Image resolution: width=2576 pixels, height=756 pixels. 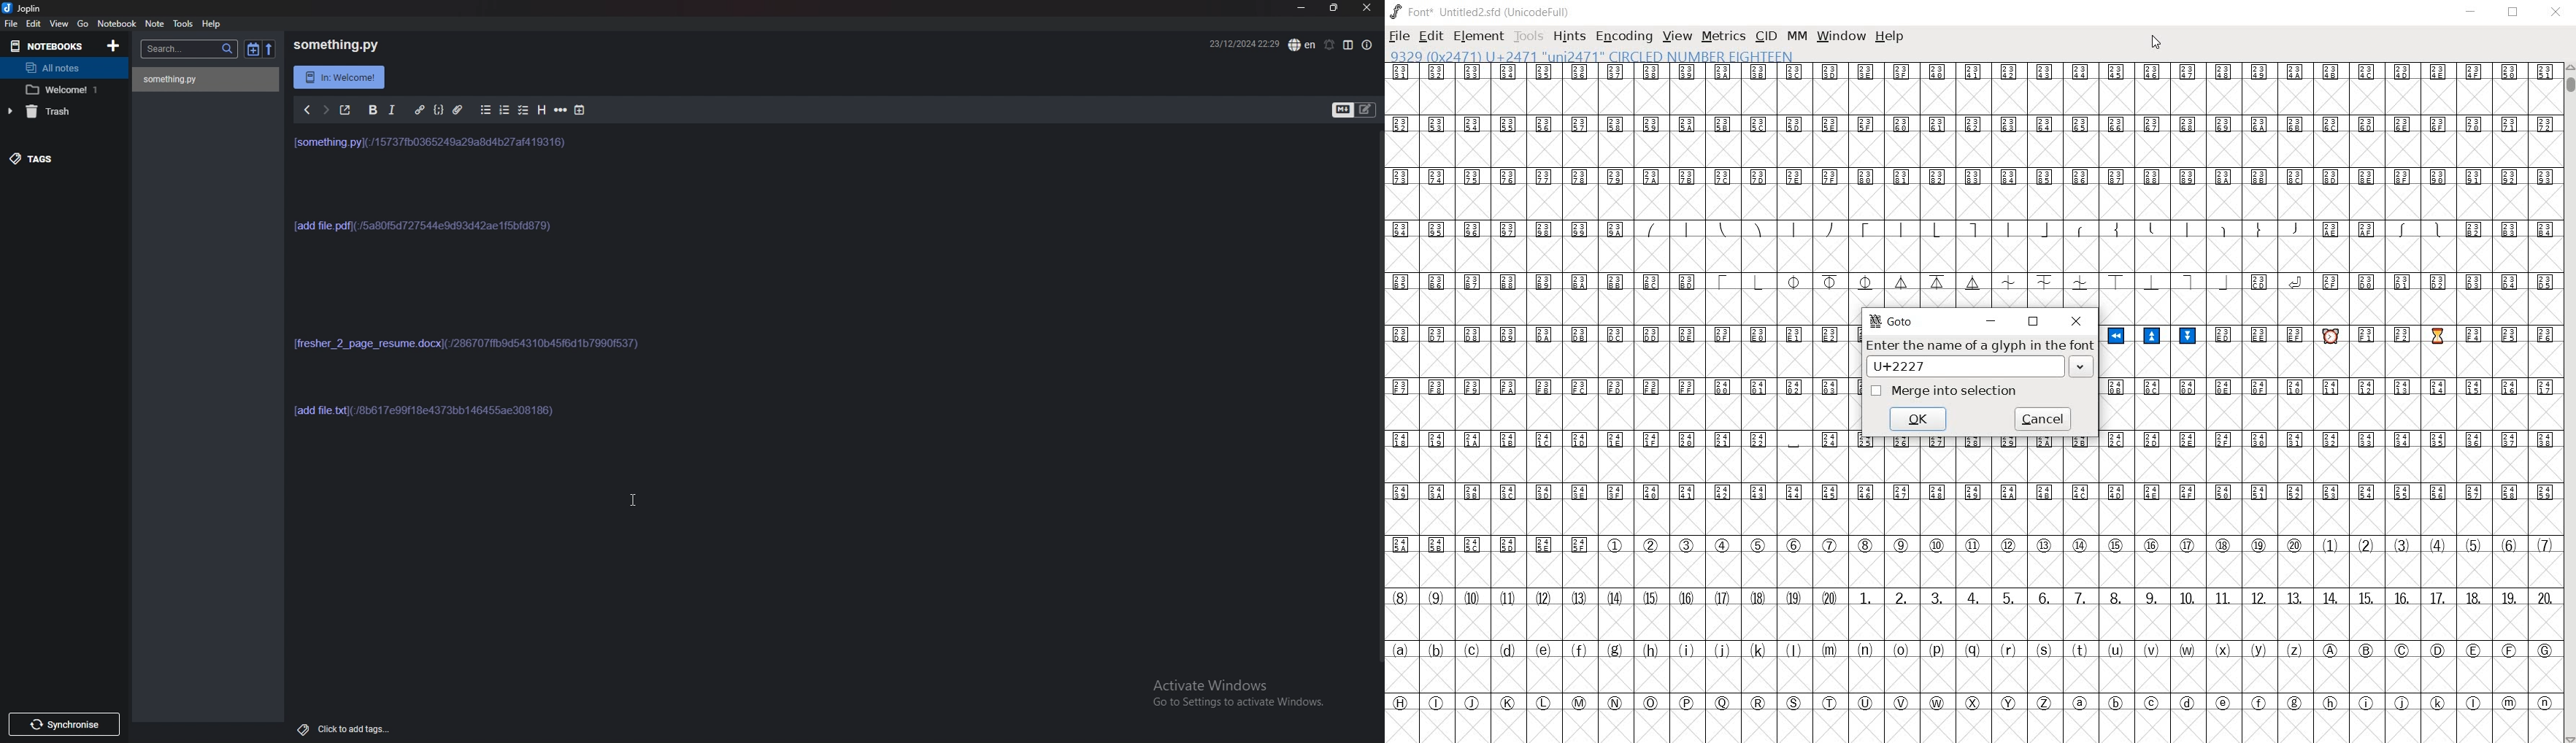 I want to click on Enter the name of a glyph in the font, so click(x=1980, y=345).